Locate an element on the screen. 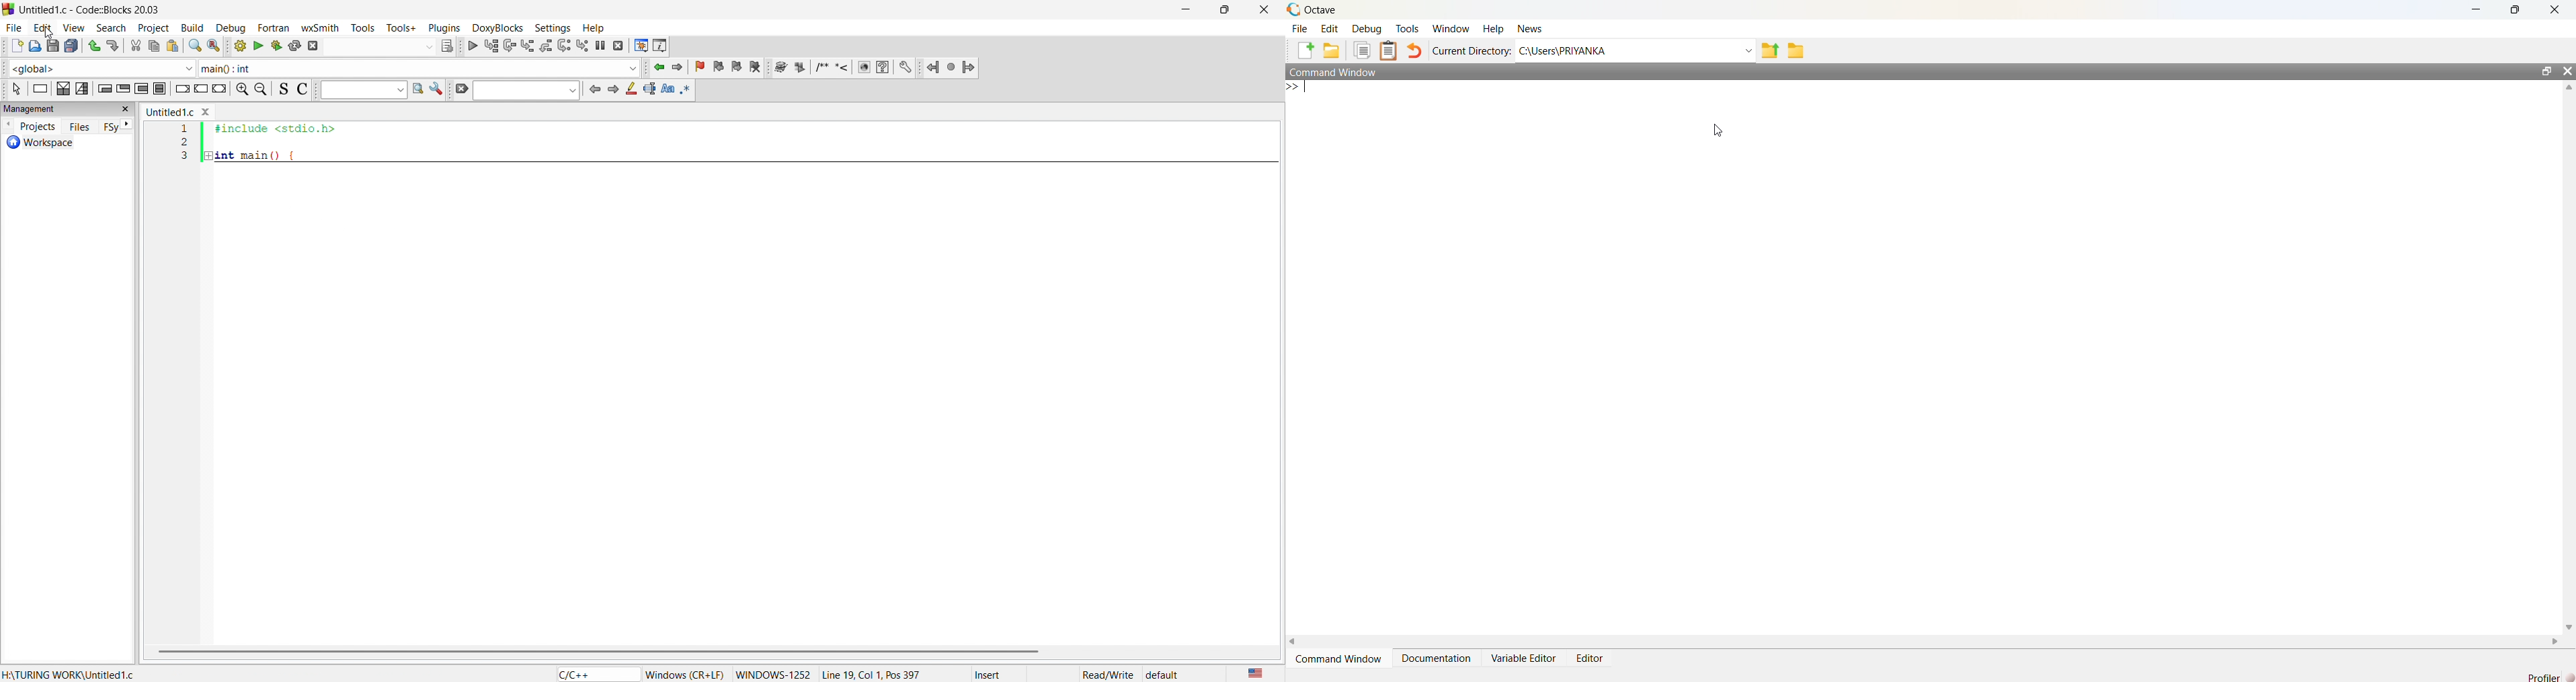  code editor is located at coordinates (751, 377).